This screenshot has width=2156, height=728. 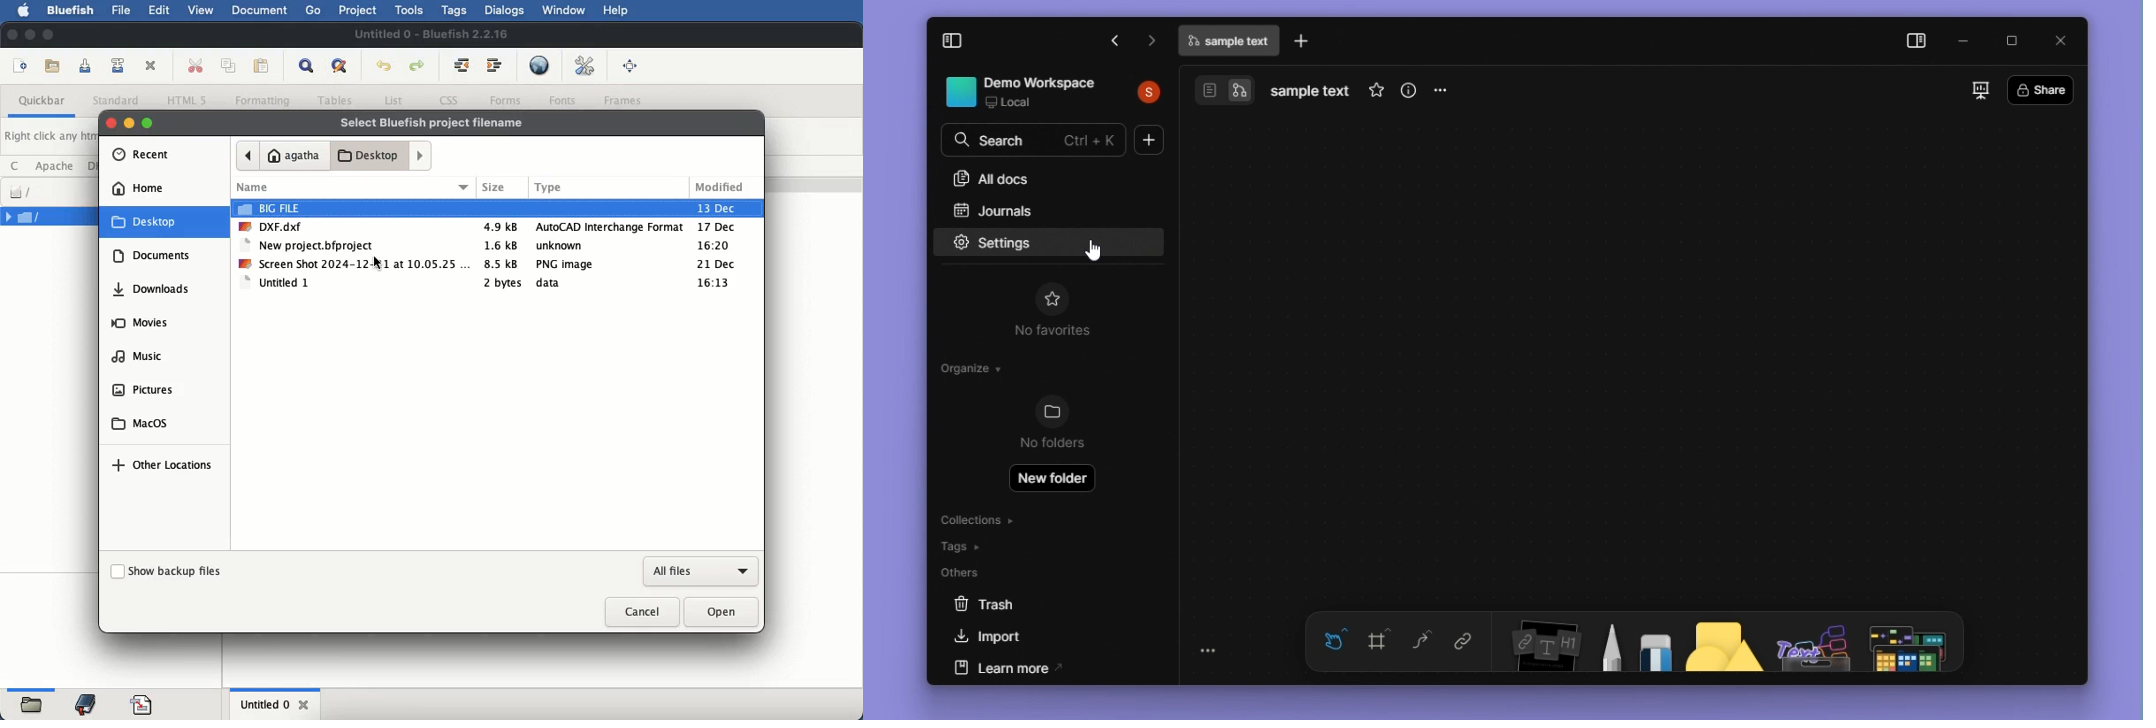 What do you see at coordinates (1814, 641) in the screenshot?
I see `others` at bounding box center [1814, 641].